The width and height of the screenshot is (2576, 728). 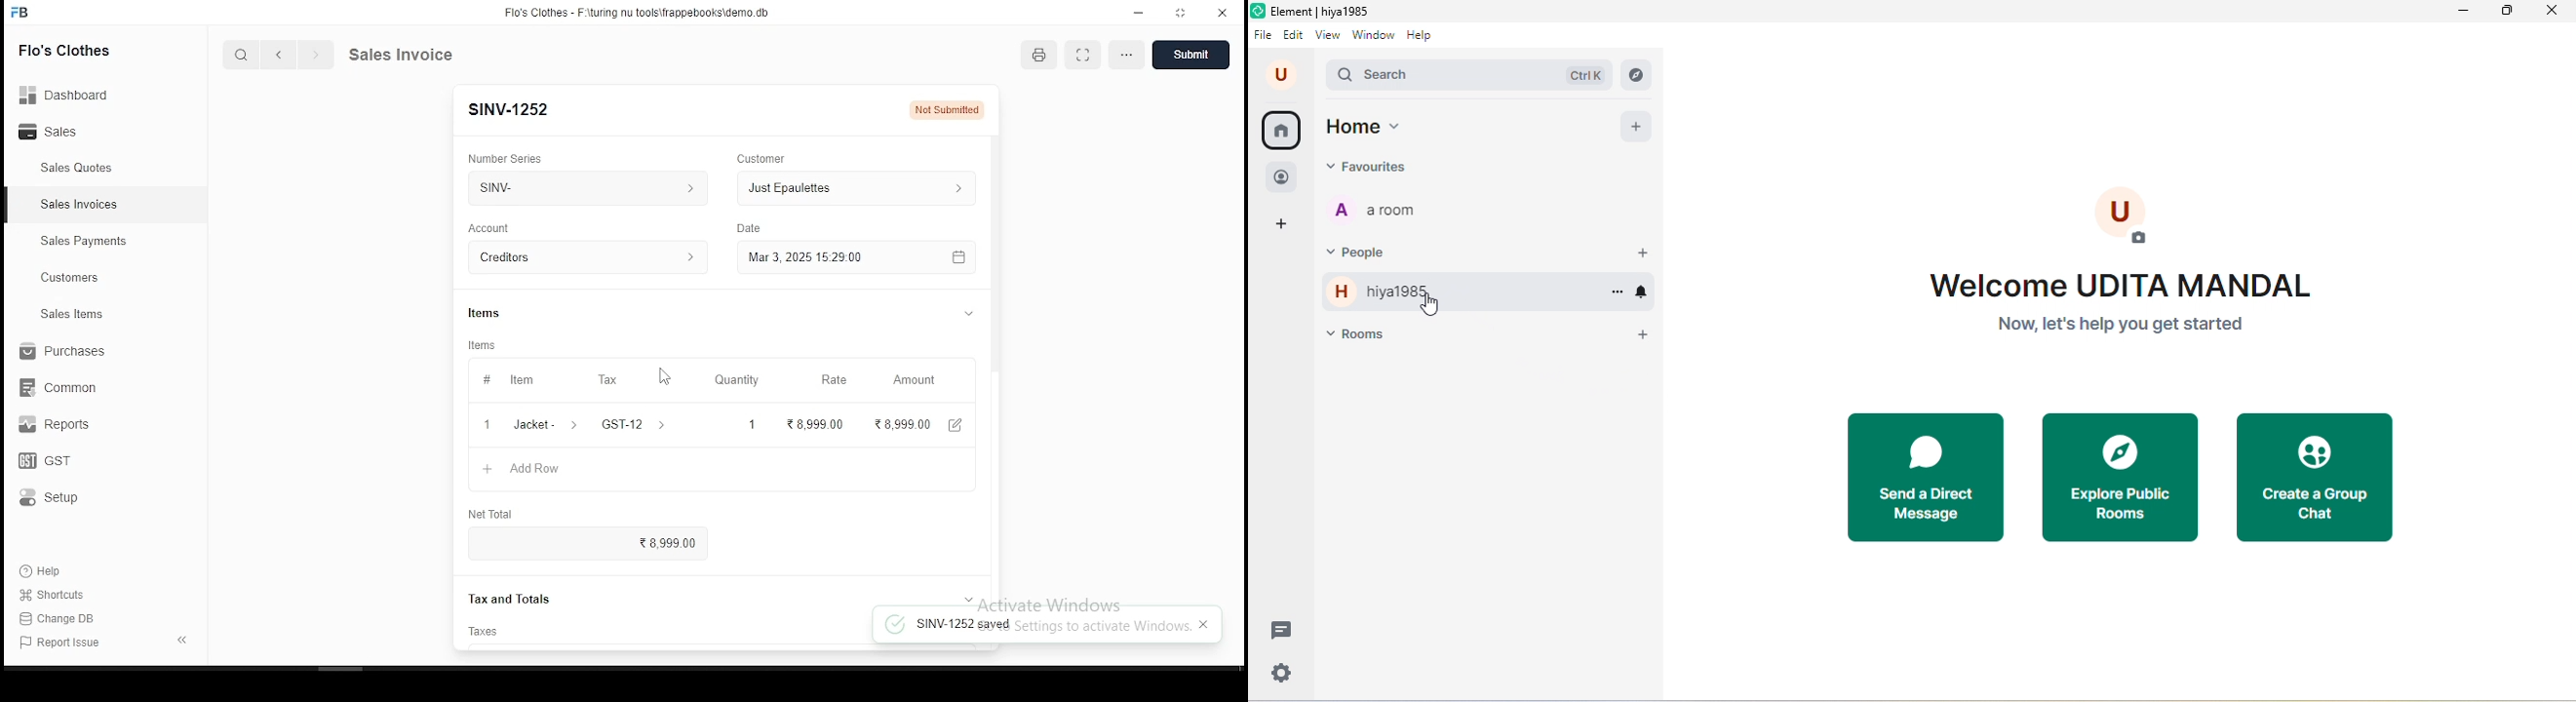 What do you see at coordinates (533, 425) in the screenshot?
I see `1 Jacket- >` at bounding box center [533, 425].